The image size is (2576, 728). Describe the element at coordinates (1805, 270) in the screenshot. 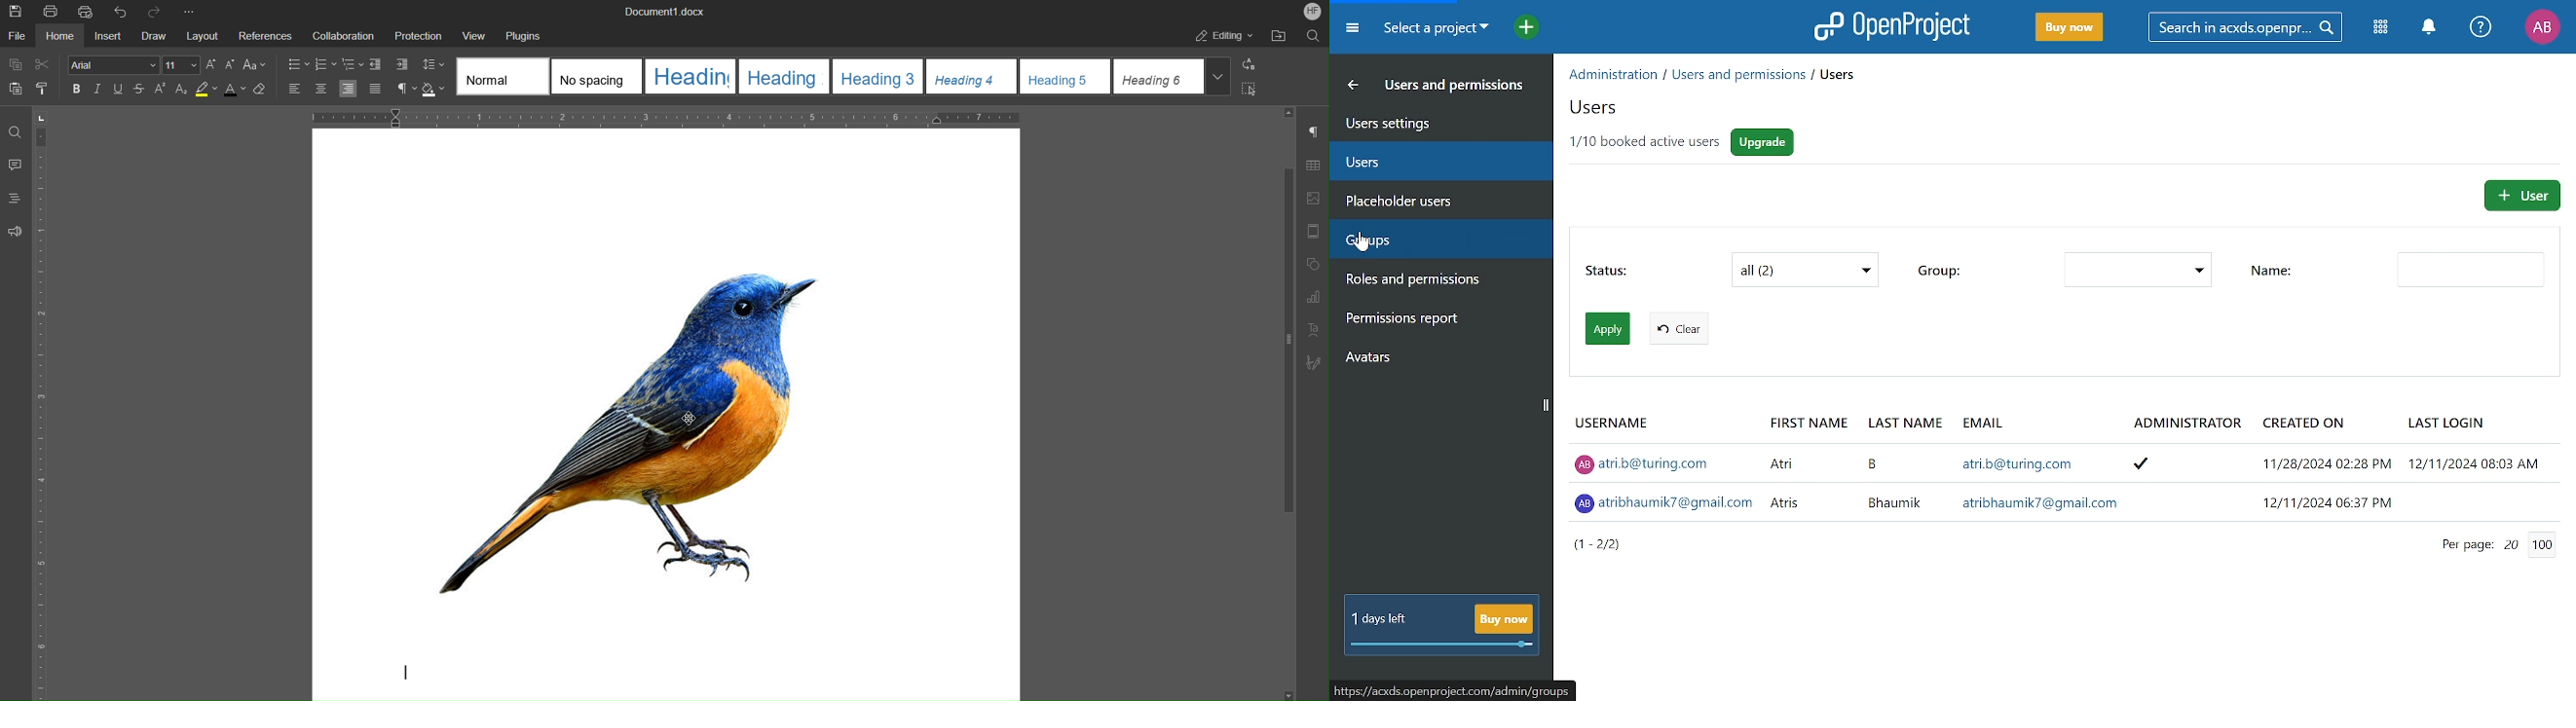

I see `Status` at that location.